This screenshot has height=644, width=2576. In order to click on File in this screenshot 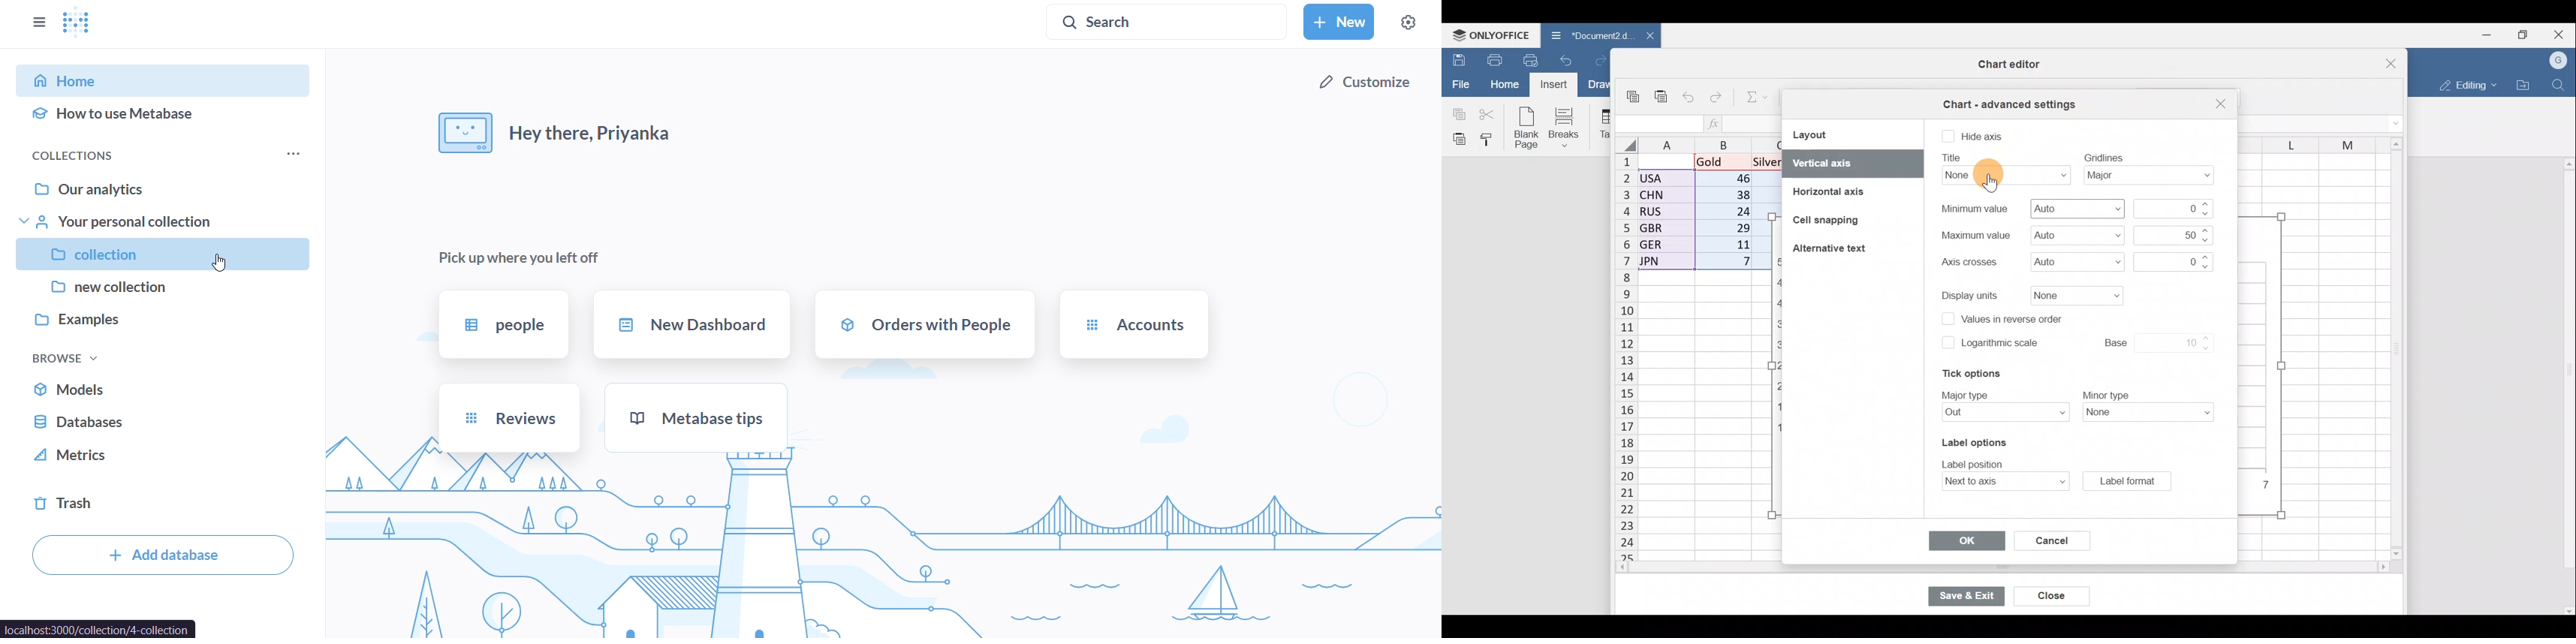, I will do `click(1459, 84)`.